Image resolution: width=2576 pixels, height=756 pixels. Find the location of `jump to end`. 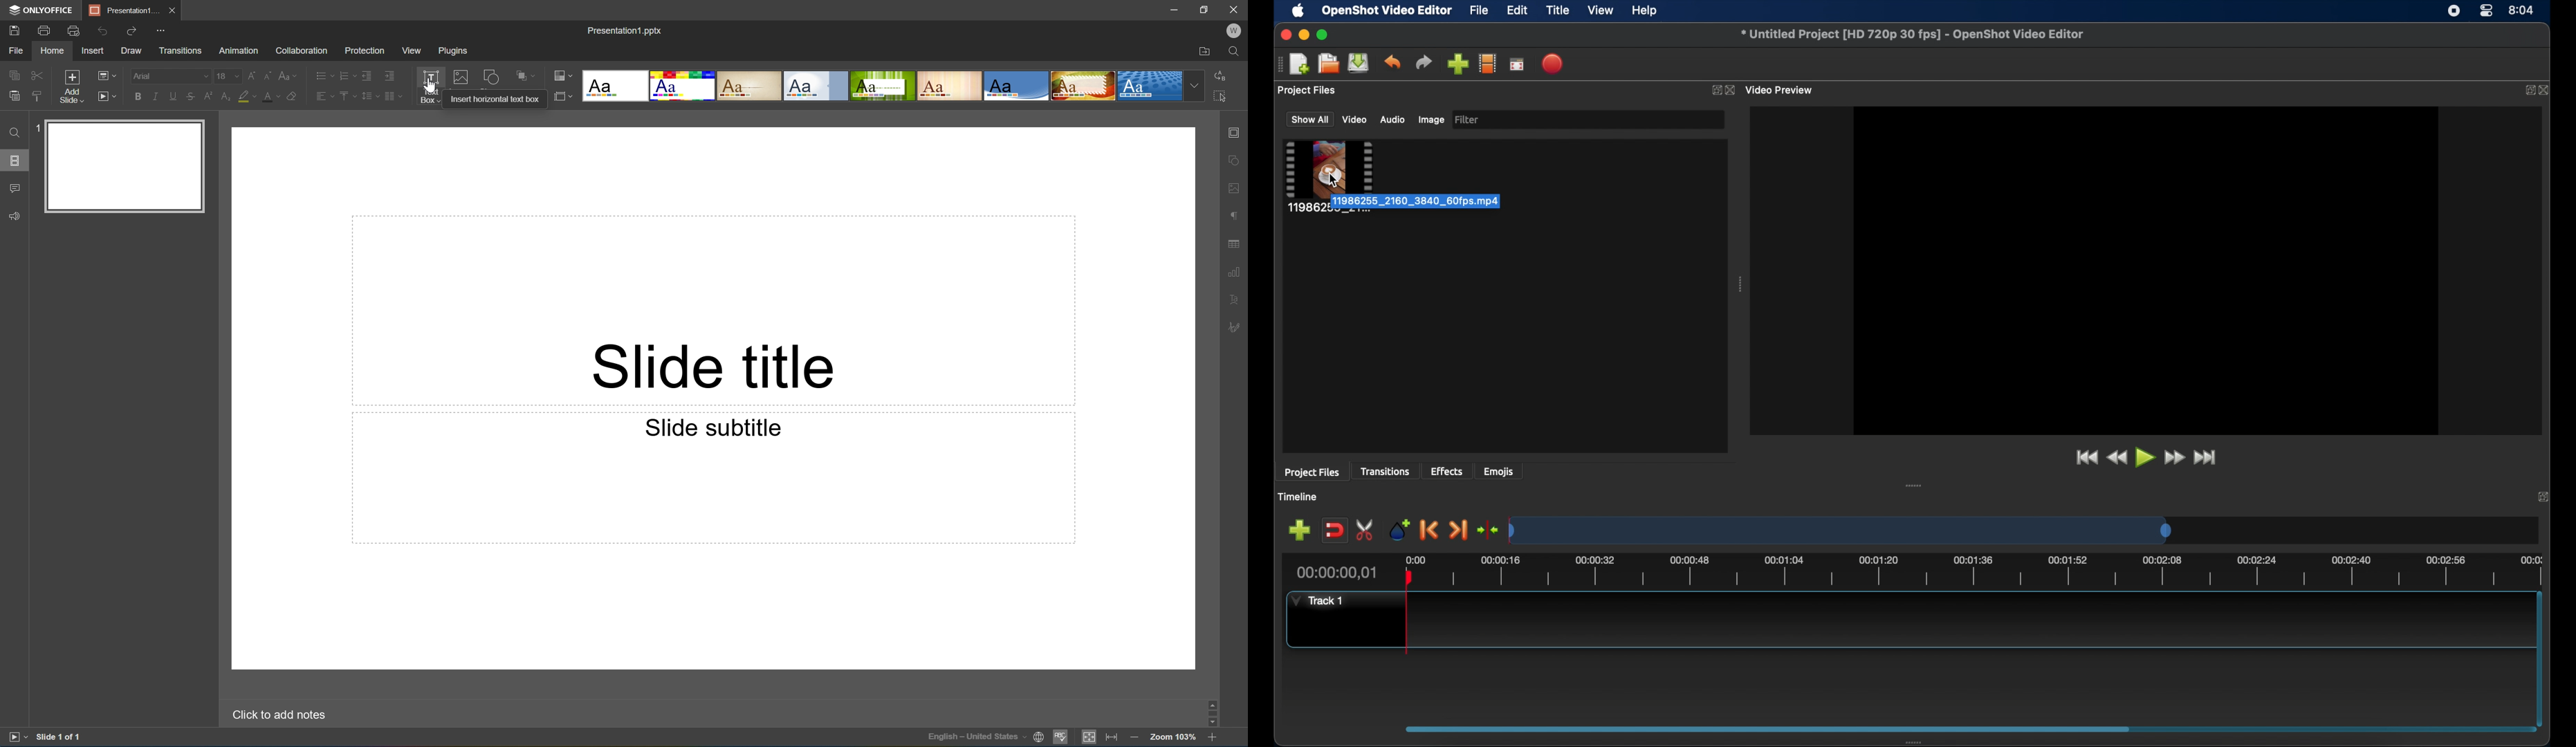

jump to end is located at coordinates (2205, 458).